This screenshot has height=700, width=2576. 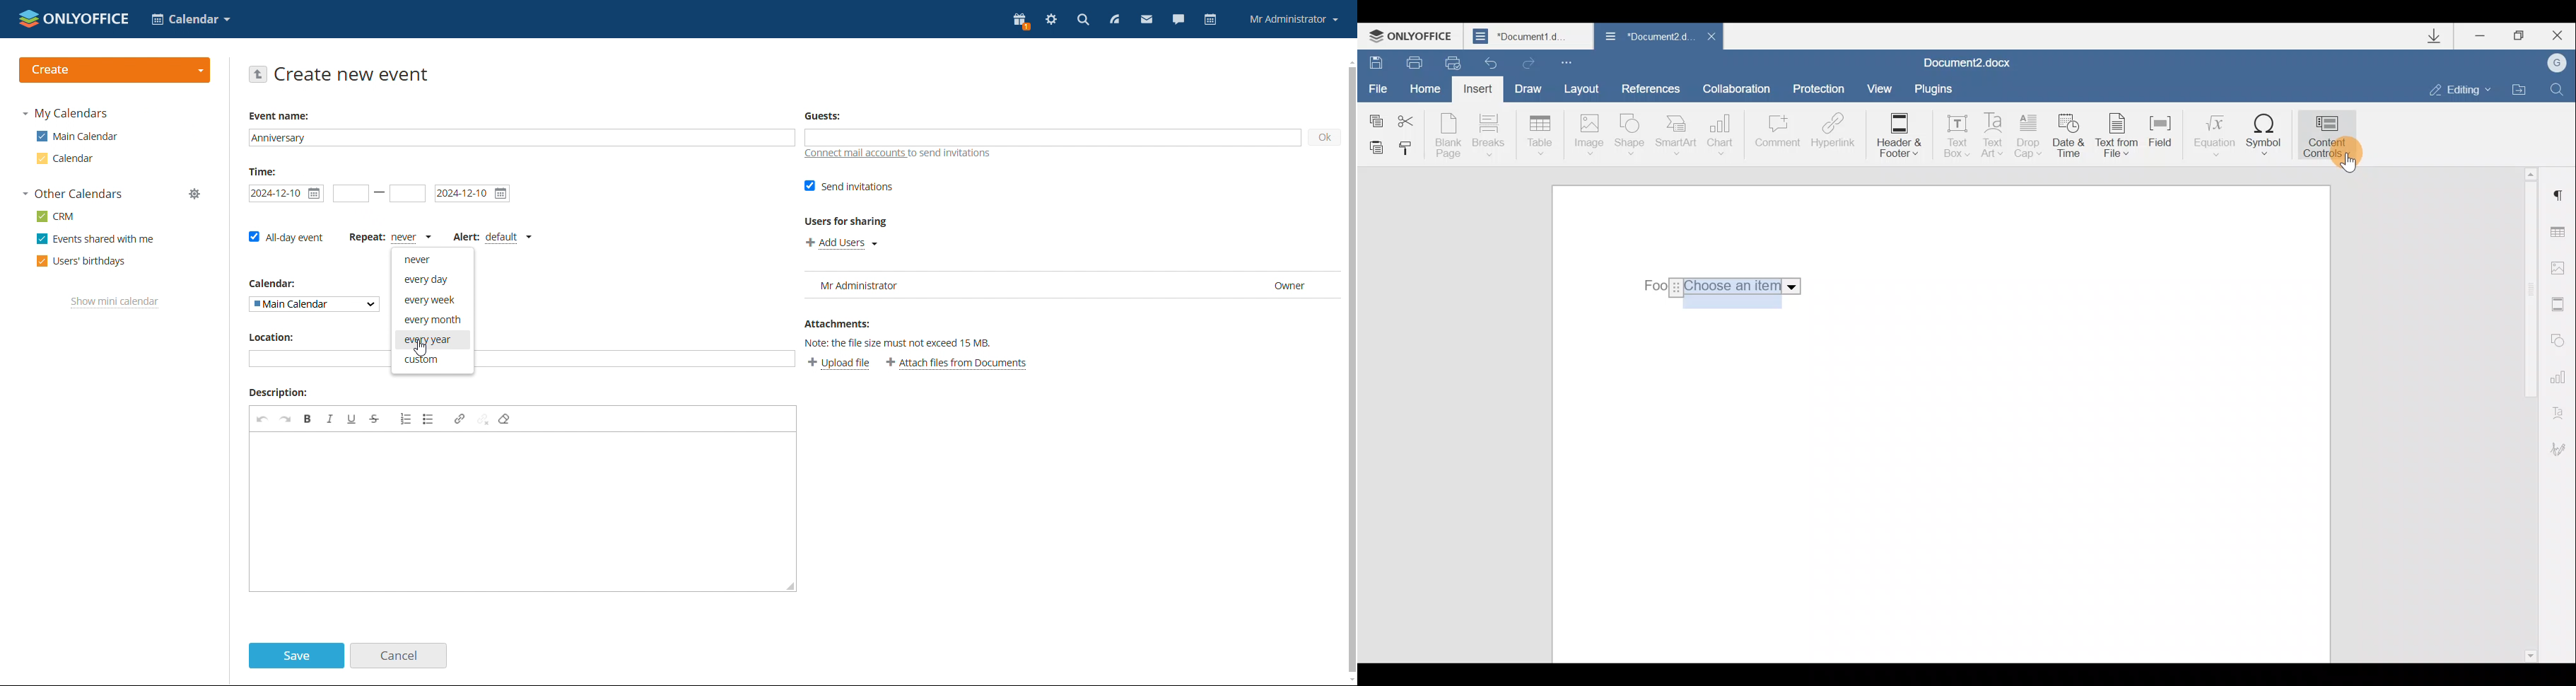 What do you see at coordinates (842, 243) in the screenshot?
I see `add users` at bounding box center [842, 243].